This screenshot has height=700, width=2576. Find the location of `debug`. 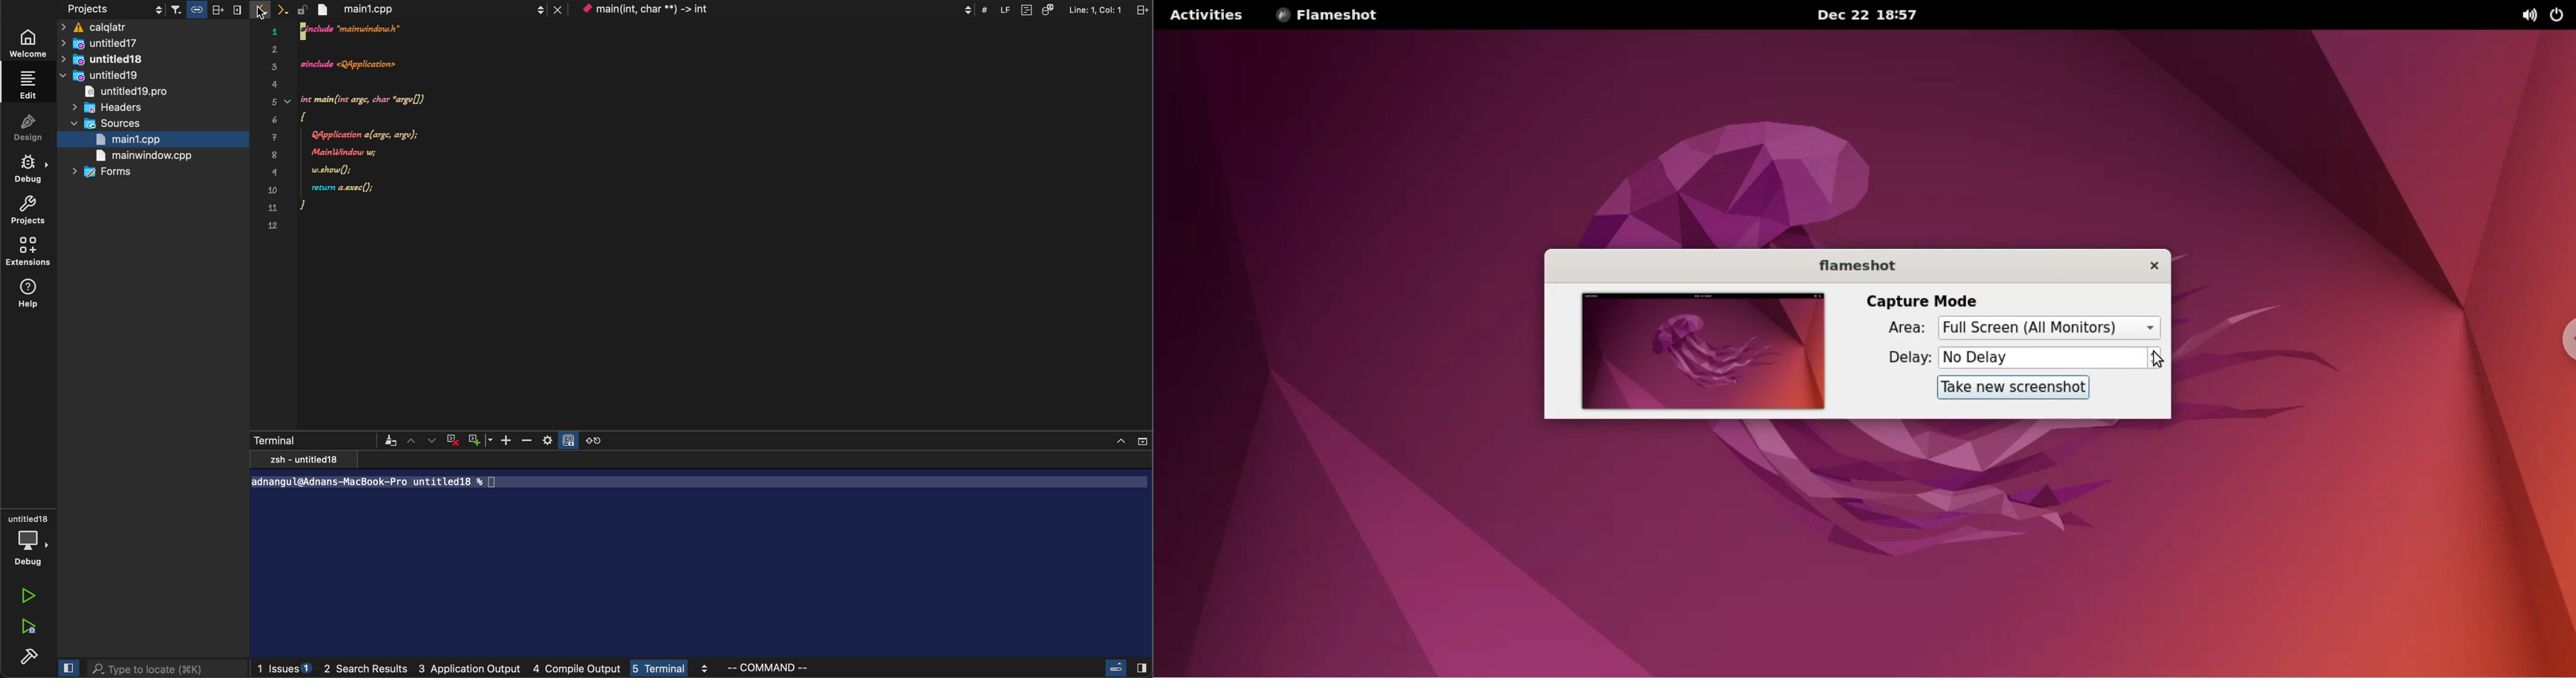

debug is located at coordinates (28, 171).